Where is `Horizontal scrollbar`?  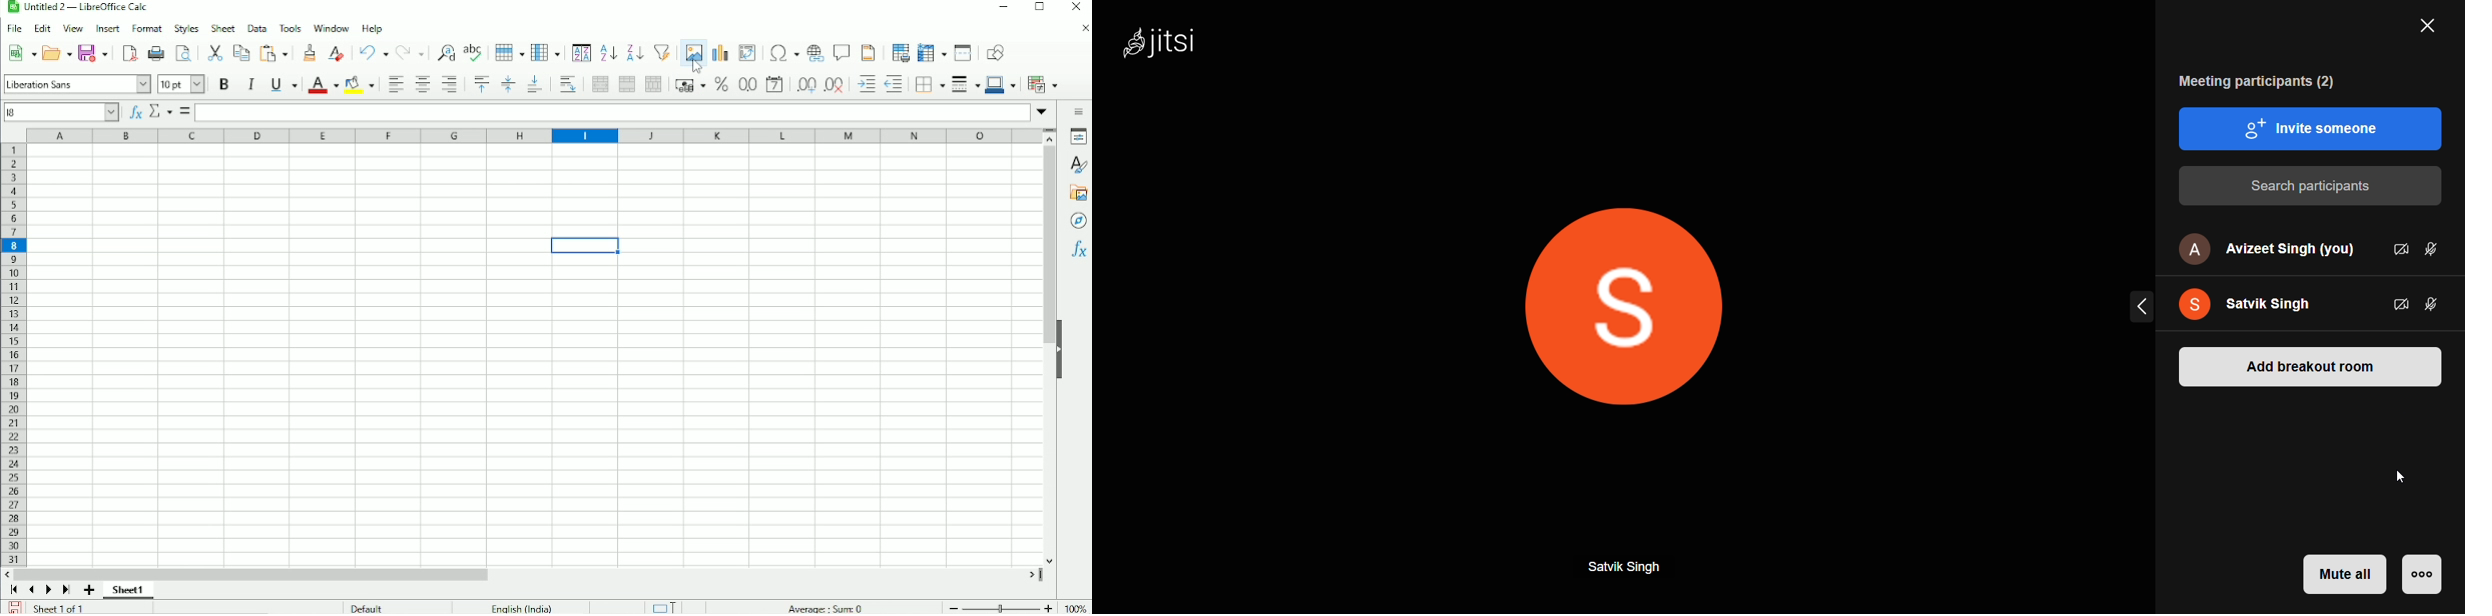 Horizontal scrollbar is located at coordinates (528, 573).